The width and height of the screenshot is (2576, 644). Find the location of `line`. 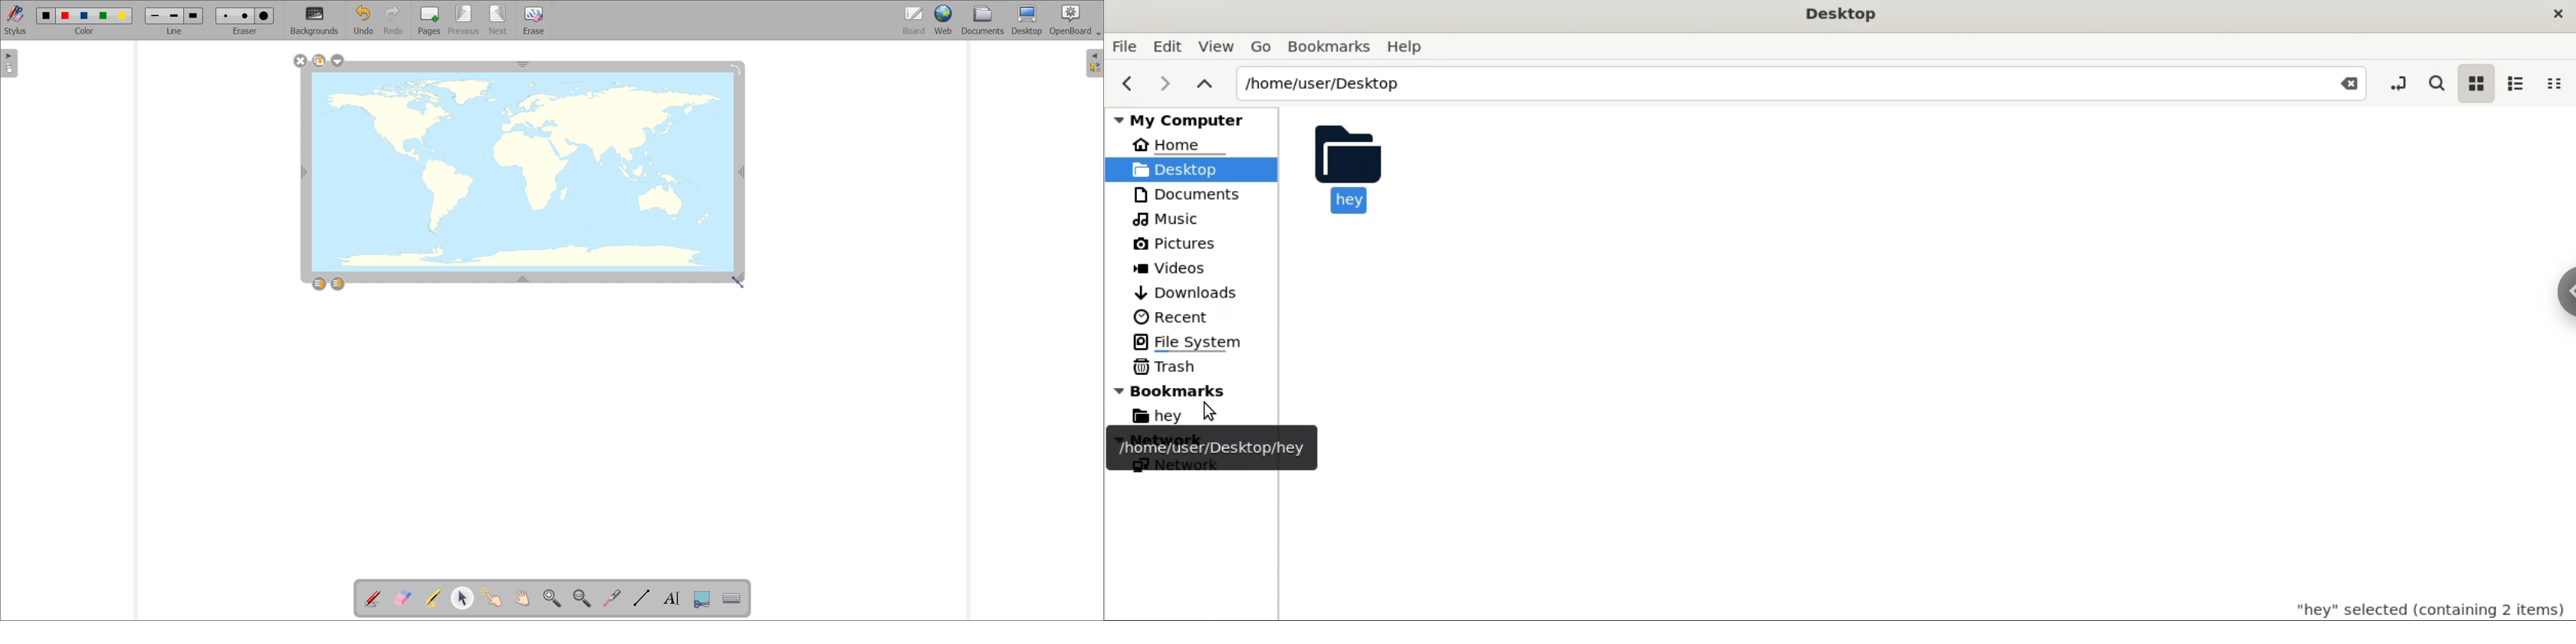

line is located at coordinates (174, 32).